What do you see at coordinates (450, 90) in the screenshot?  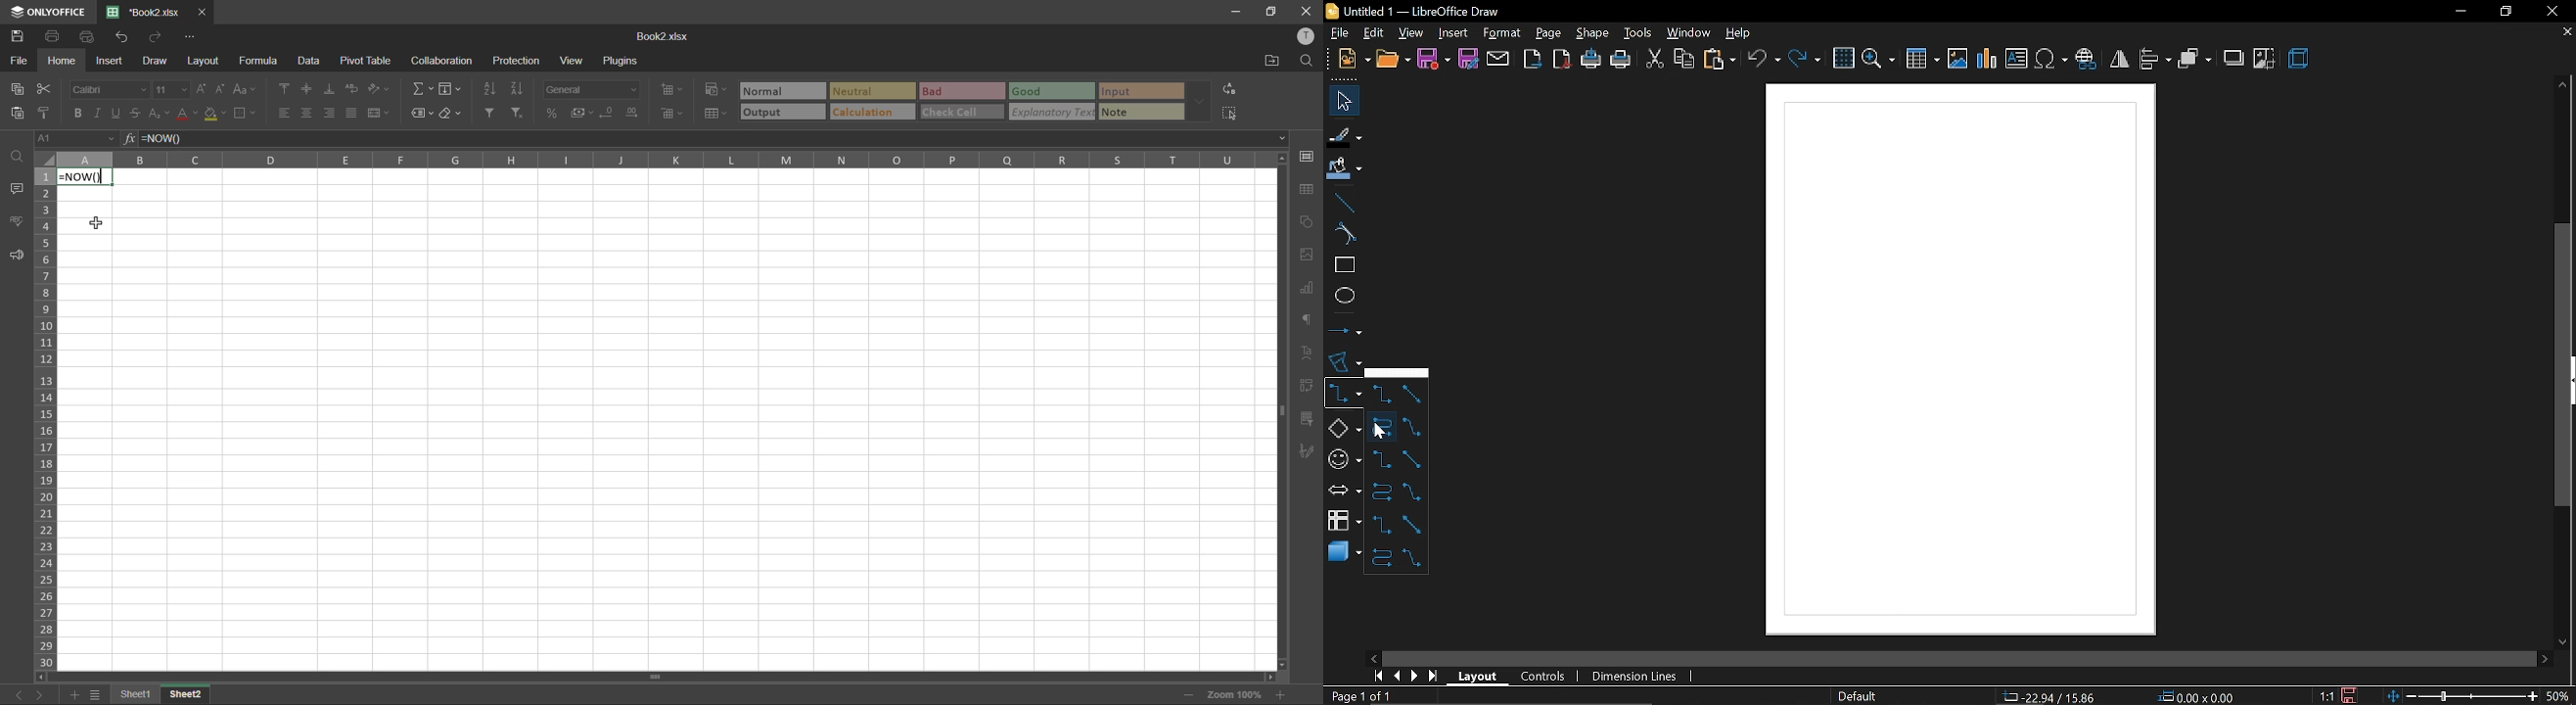 I see `fields` at bounding box center [450, 90].